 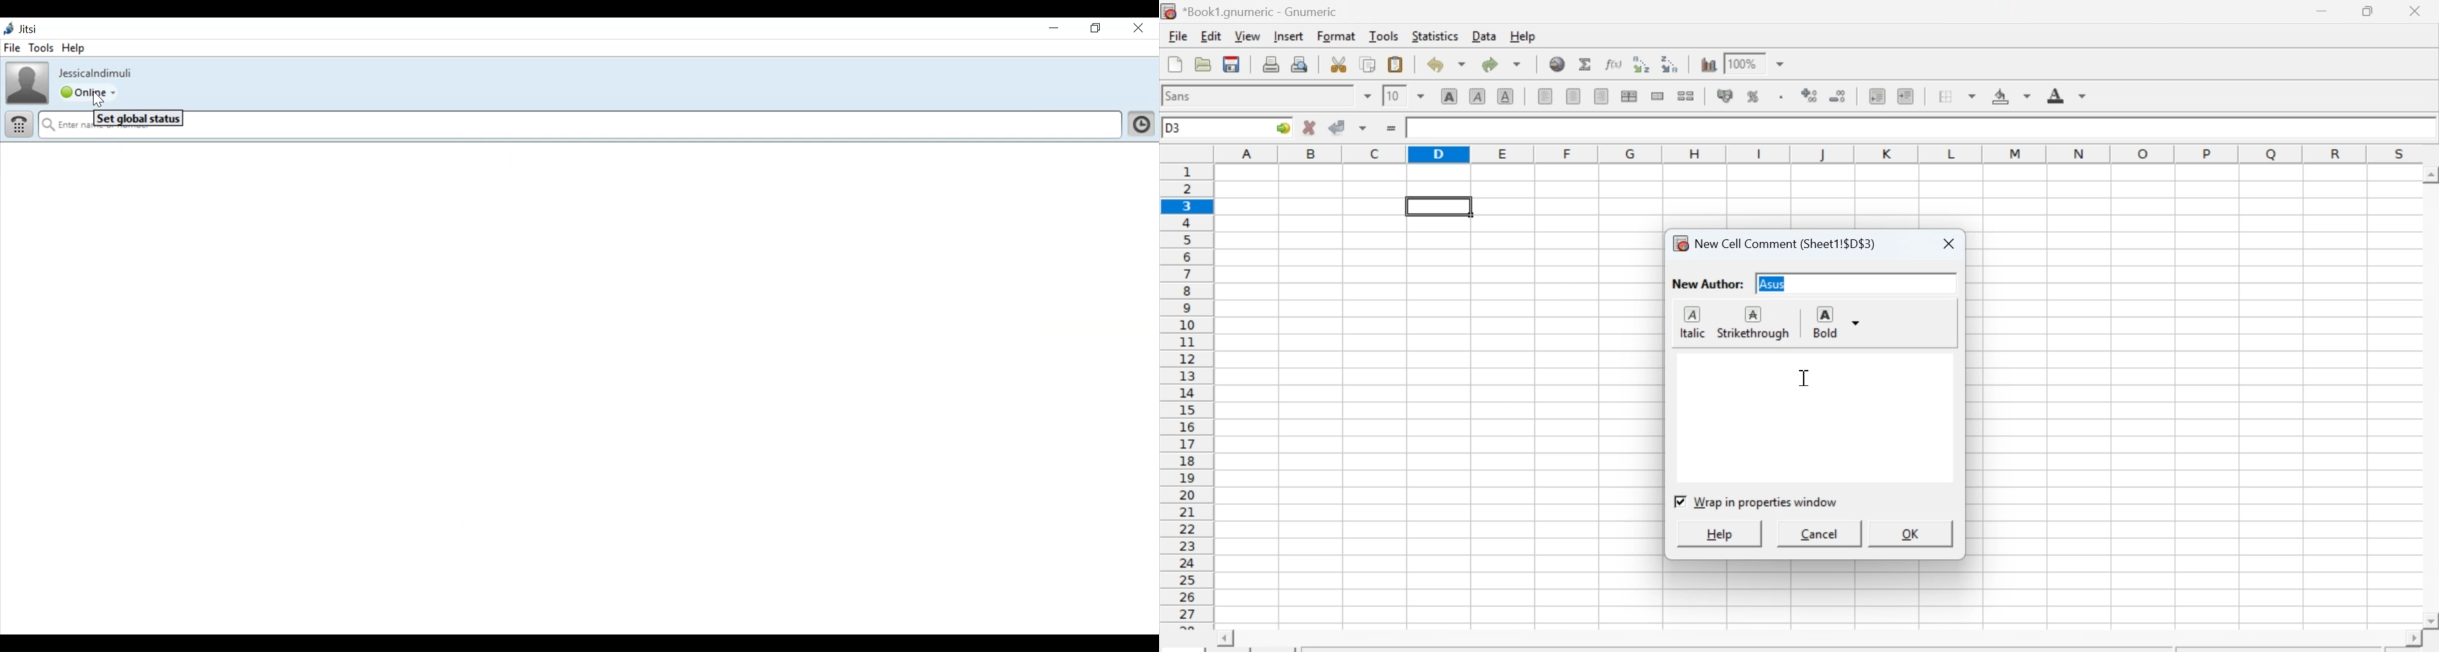 What do you see at coordinates (1403, 95) in the screenshot?
I see `Font Size` at bounding box center [1403, 95].